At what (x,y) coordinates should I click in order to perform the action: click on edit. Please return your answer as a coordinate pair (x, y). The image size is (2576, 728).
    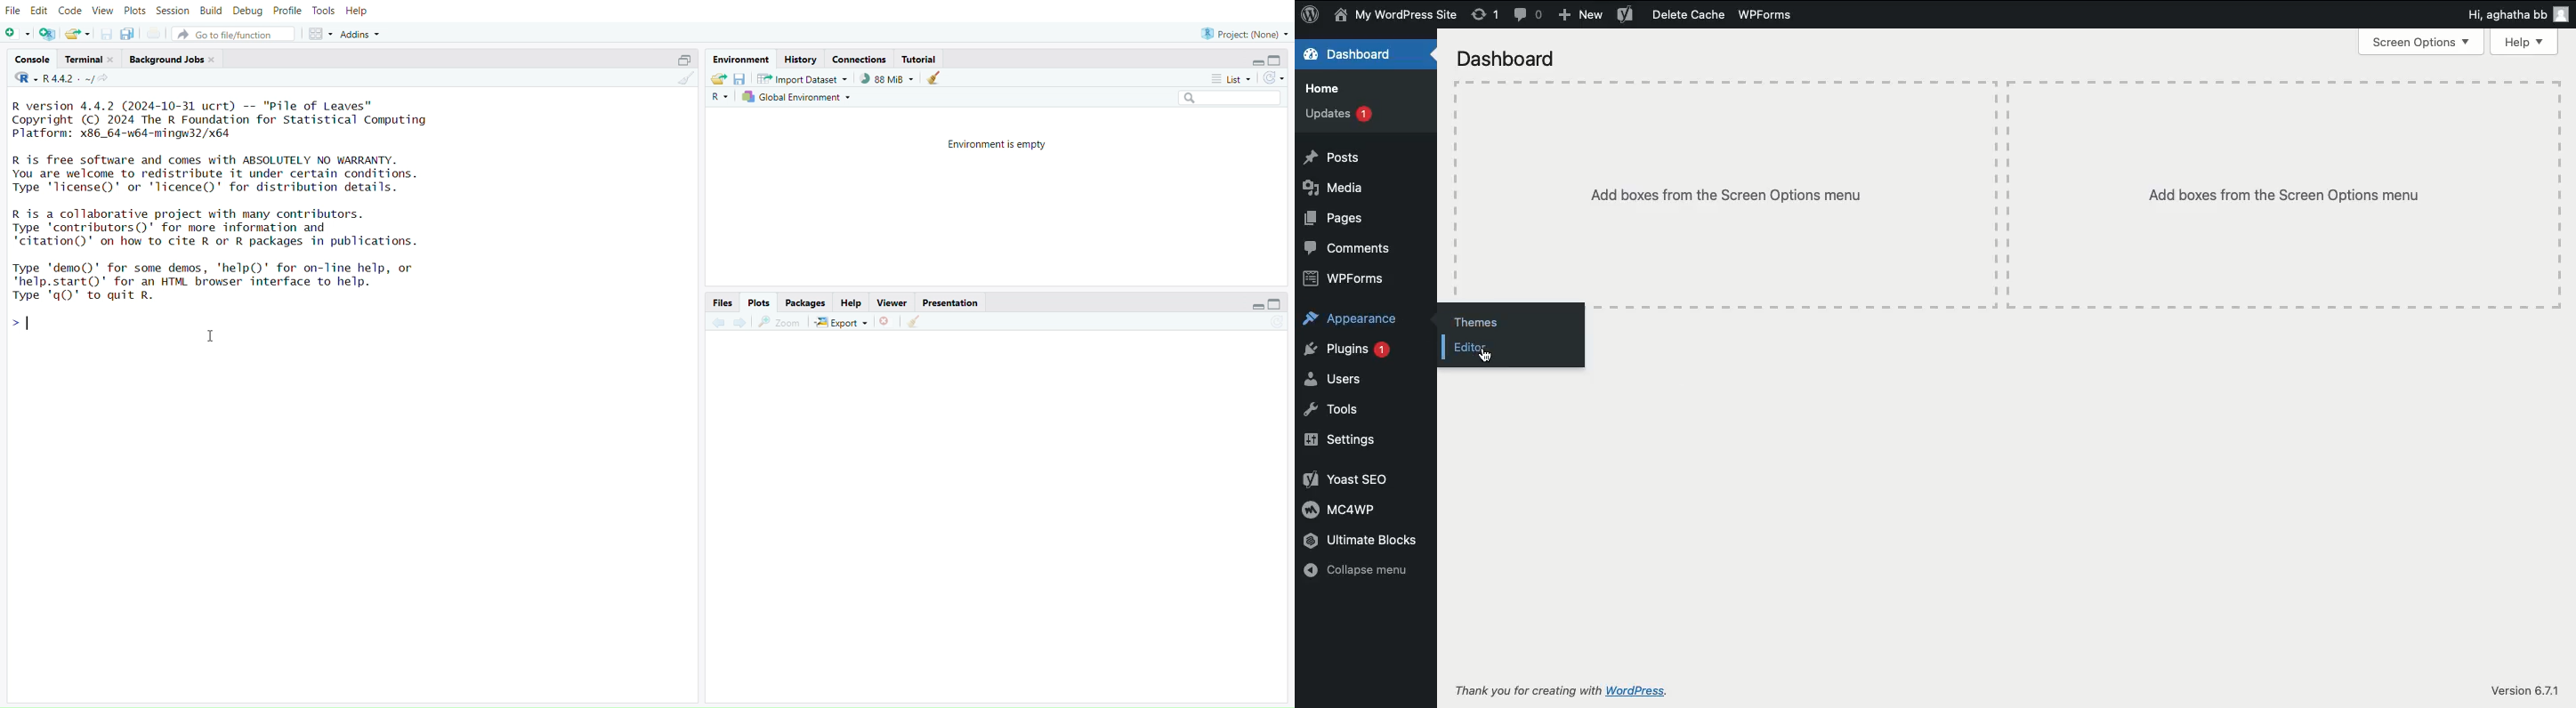
    Looking at the image, I should click on (39, 11).